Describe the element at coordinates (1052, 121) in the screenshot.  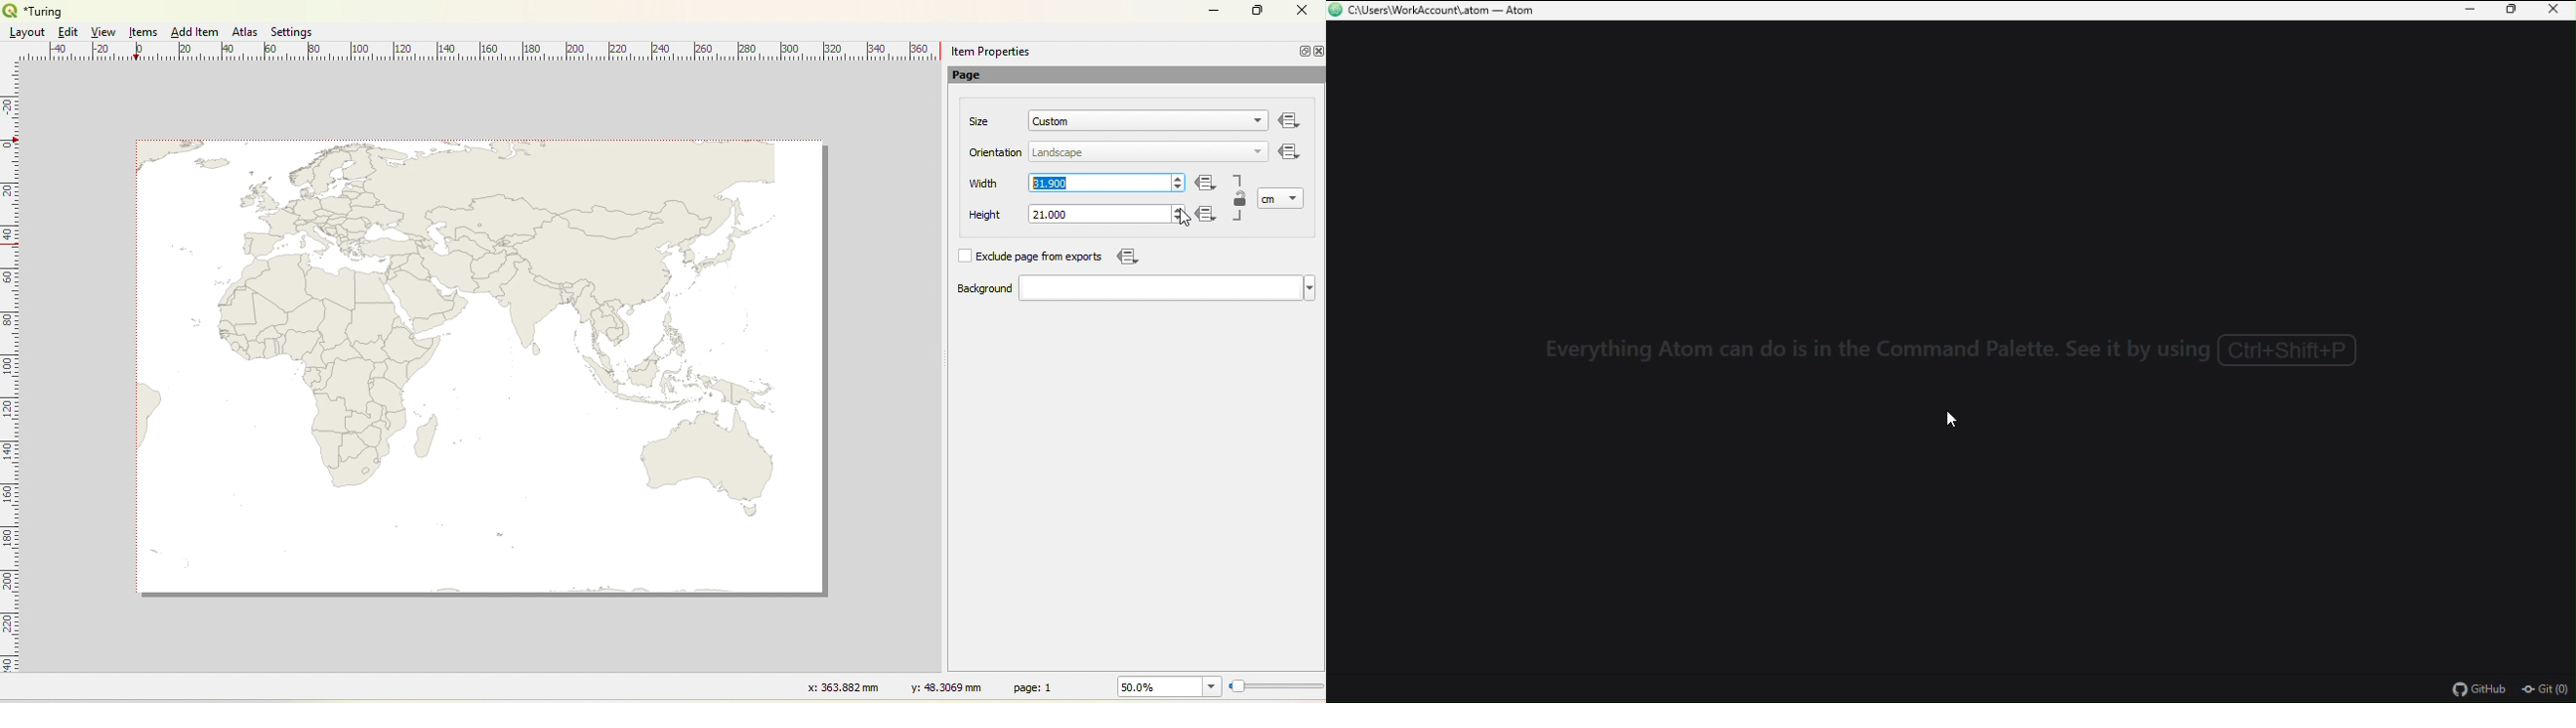
I see `Custom` at that location.